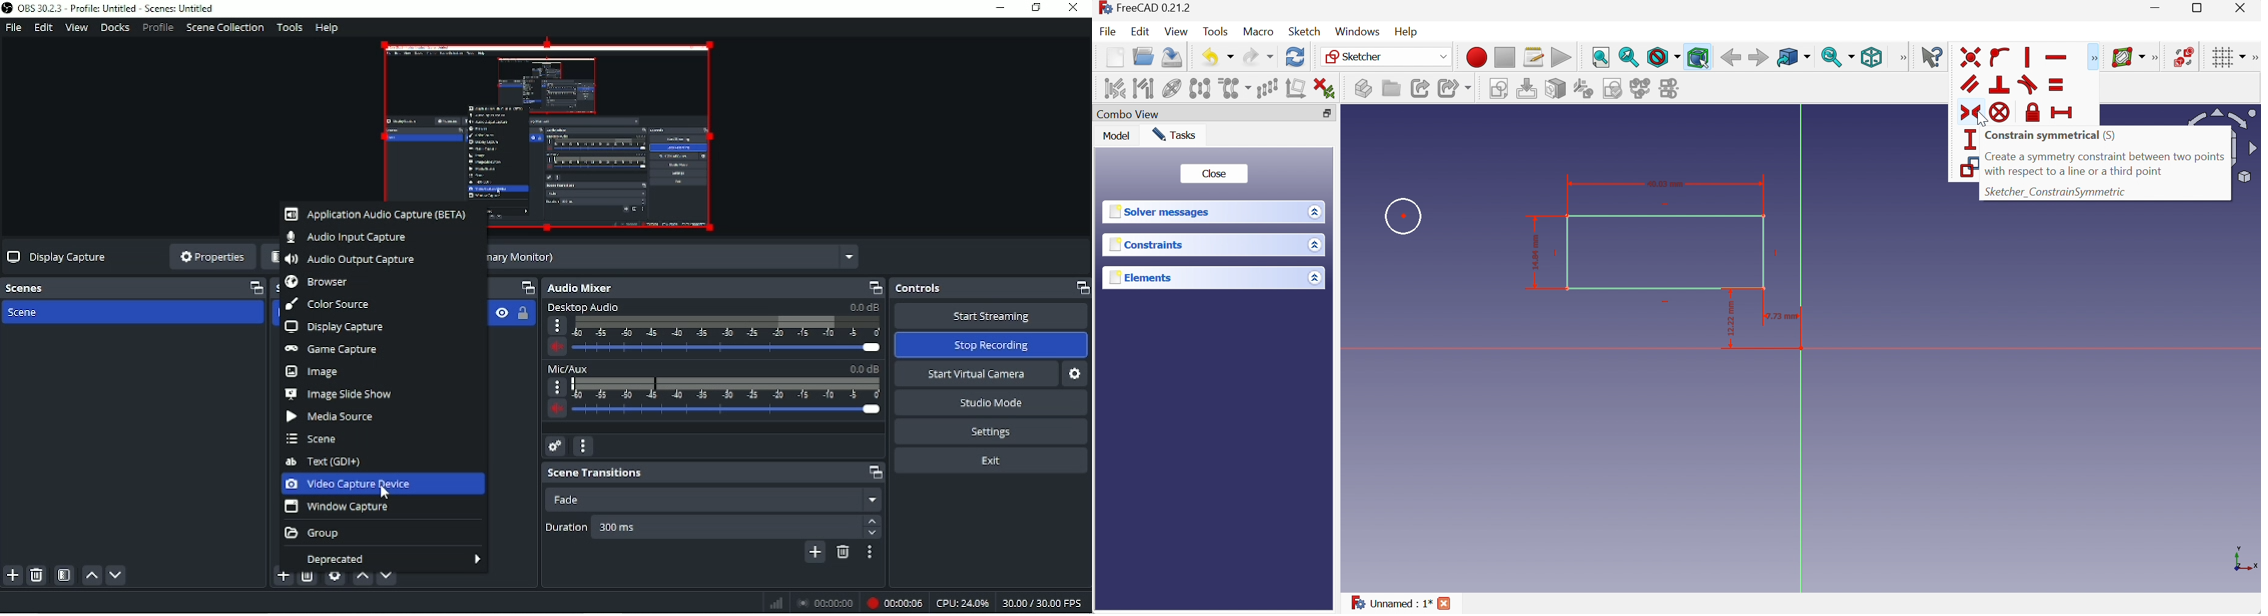 This screenshot has width=2268, height=616. I want to click on Application audio capture, so click(376, 214).